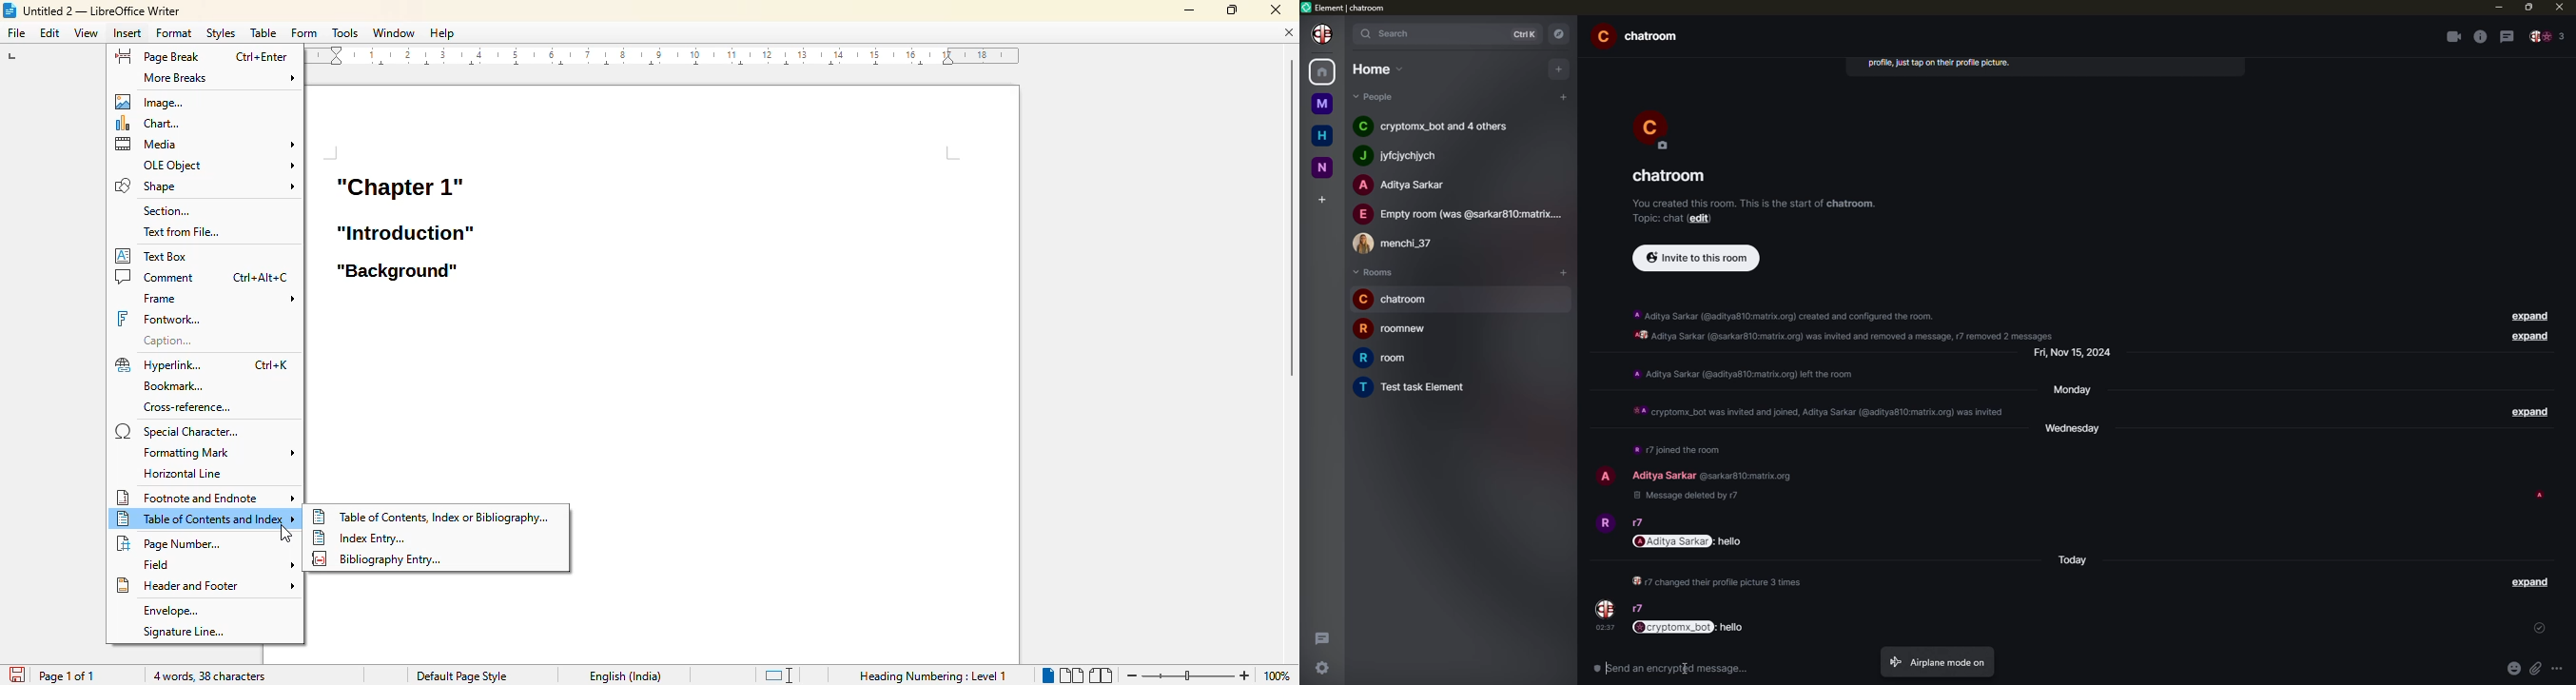 The width and height of the screenshot is (2576, 700). What do you see at coordinates (1374, 272) in the screenshot?
I see `rooms` at bounding box center [1374, 272].